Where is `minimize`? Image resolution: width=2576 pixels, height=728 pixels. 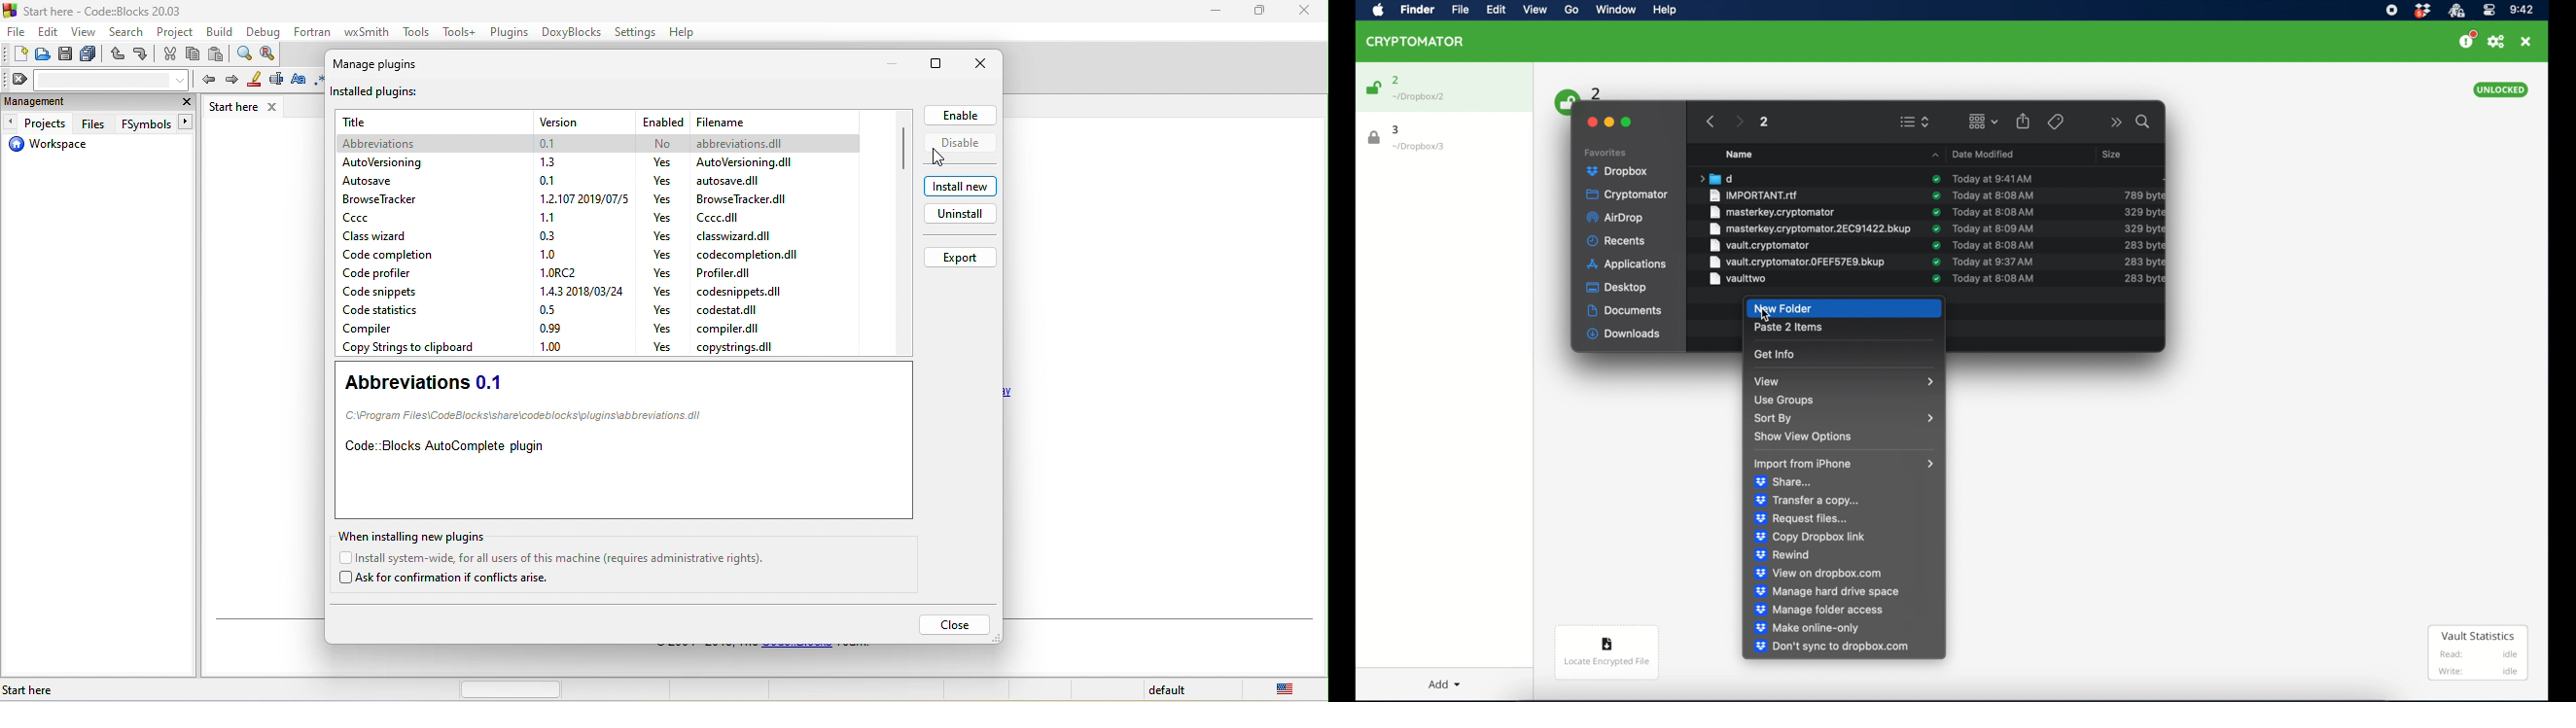
minimize is located at coordinates (1259, 14).